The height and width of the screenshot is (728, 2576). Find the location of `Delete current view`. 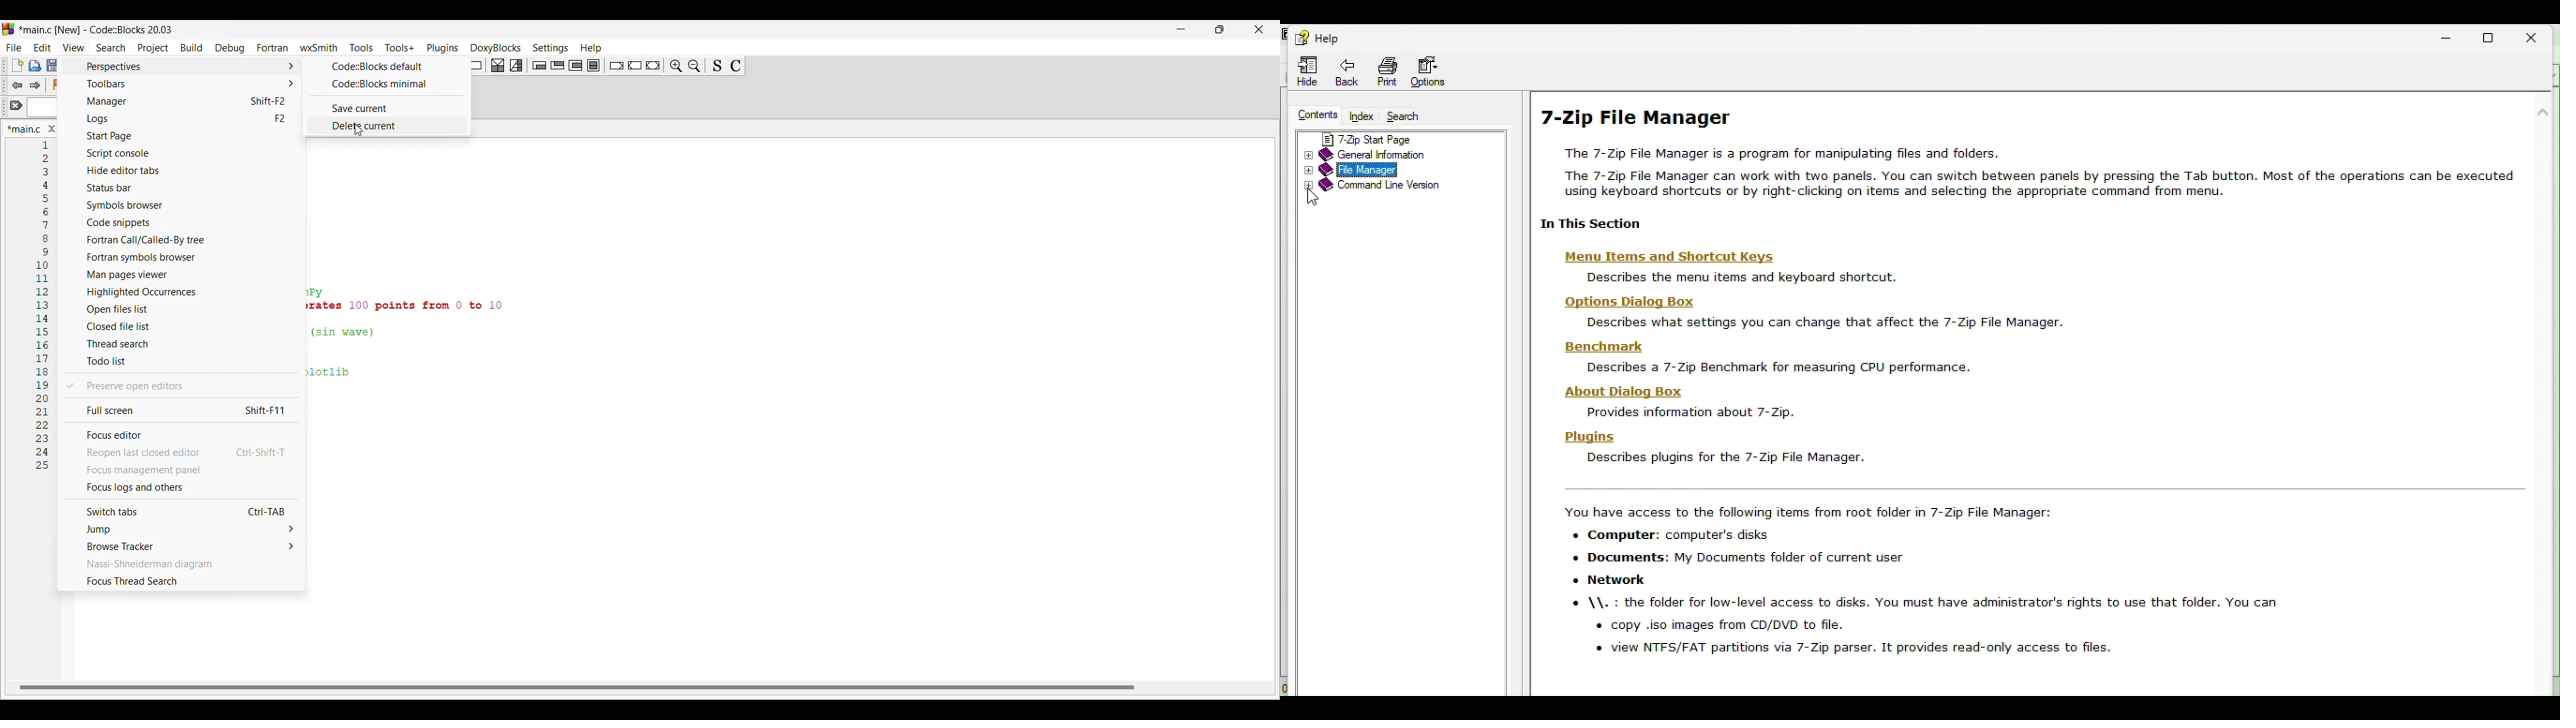

Delete current view is located at coordinates (383, 126).